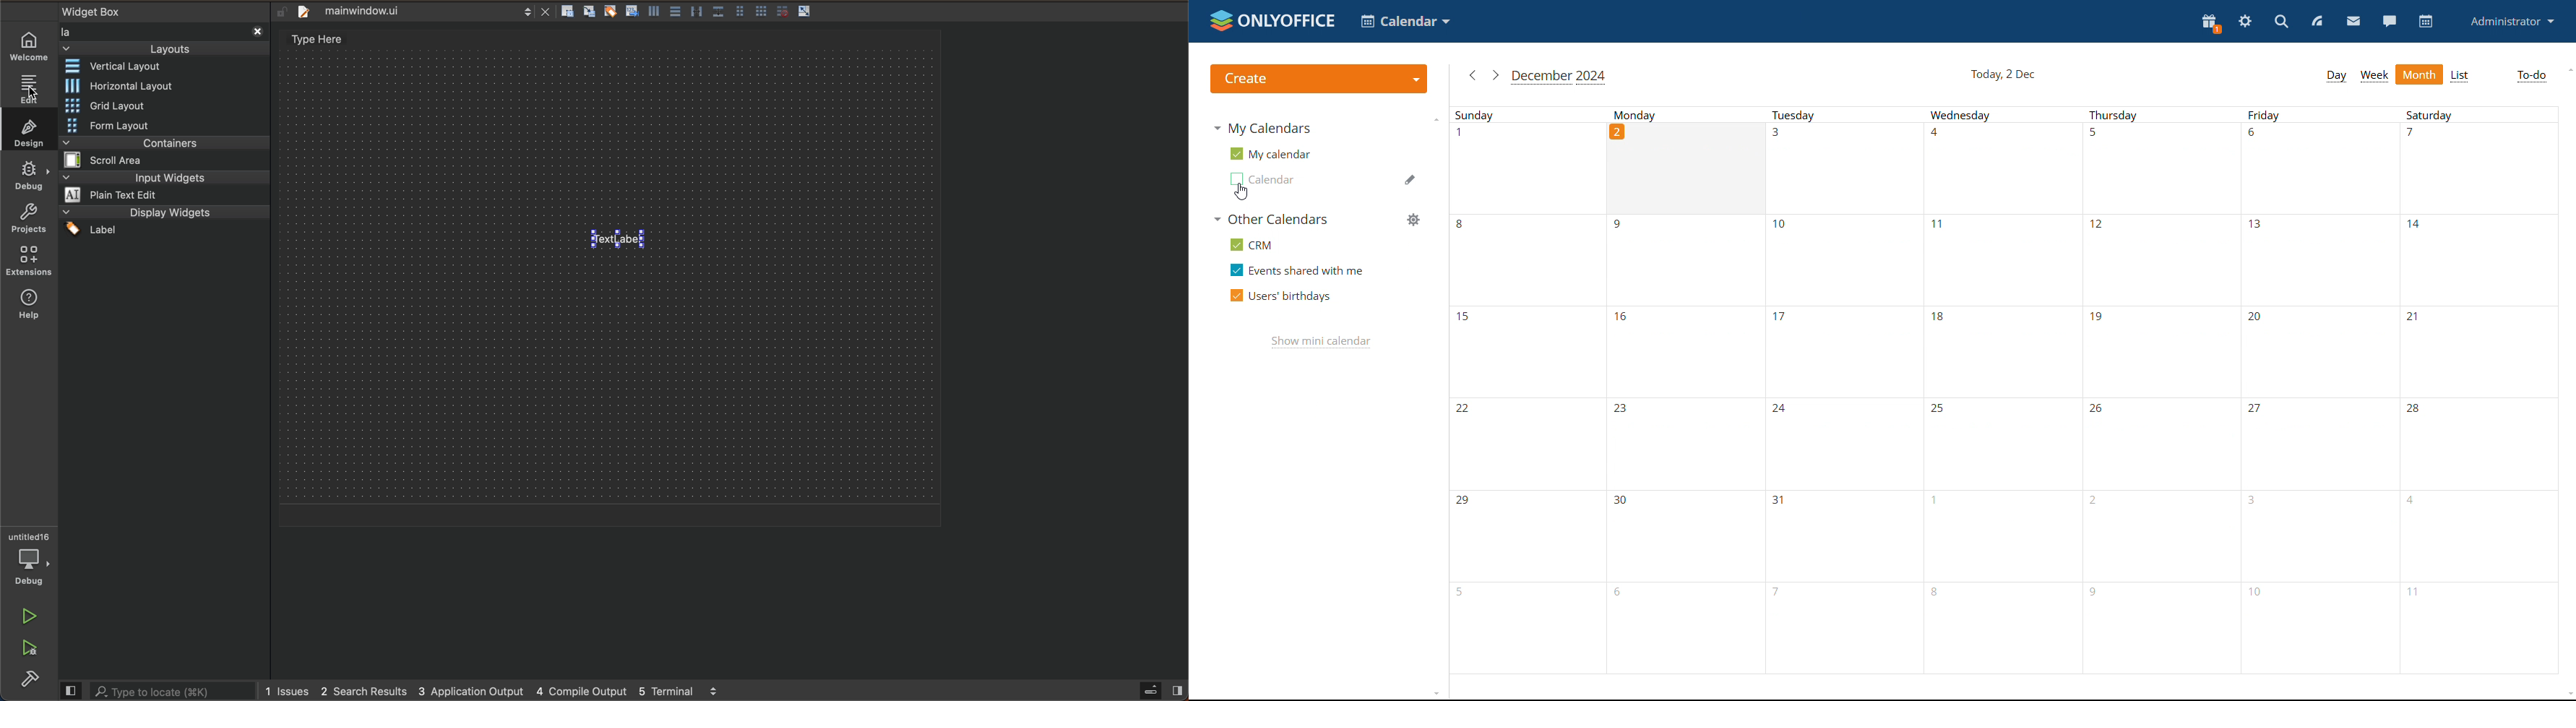  I want to click on friday, so click(2319, 115).